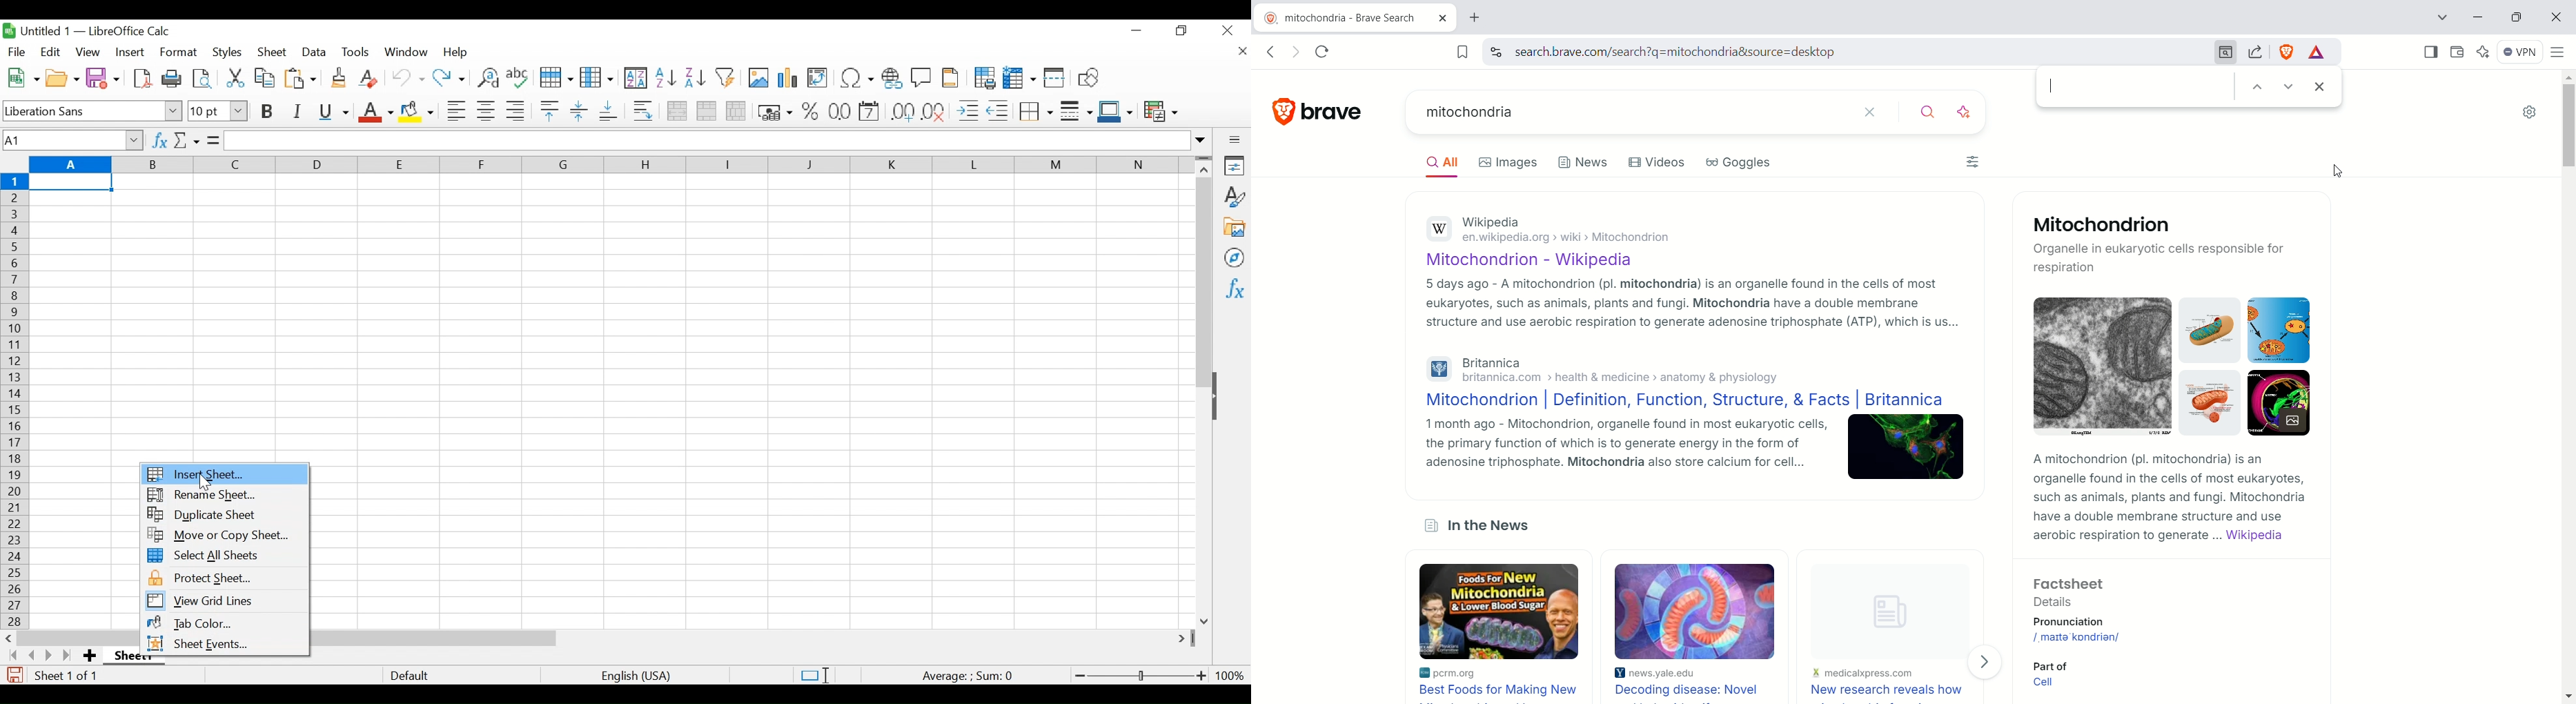 The width and height of the screenshot is (2576, 728). What do you see at coordinates (226, 602) in the screenshot?
I see `View Grid lines` at bounding box center [226, 602].